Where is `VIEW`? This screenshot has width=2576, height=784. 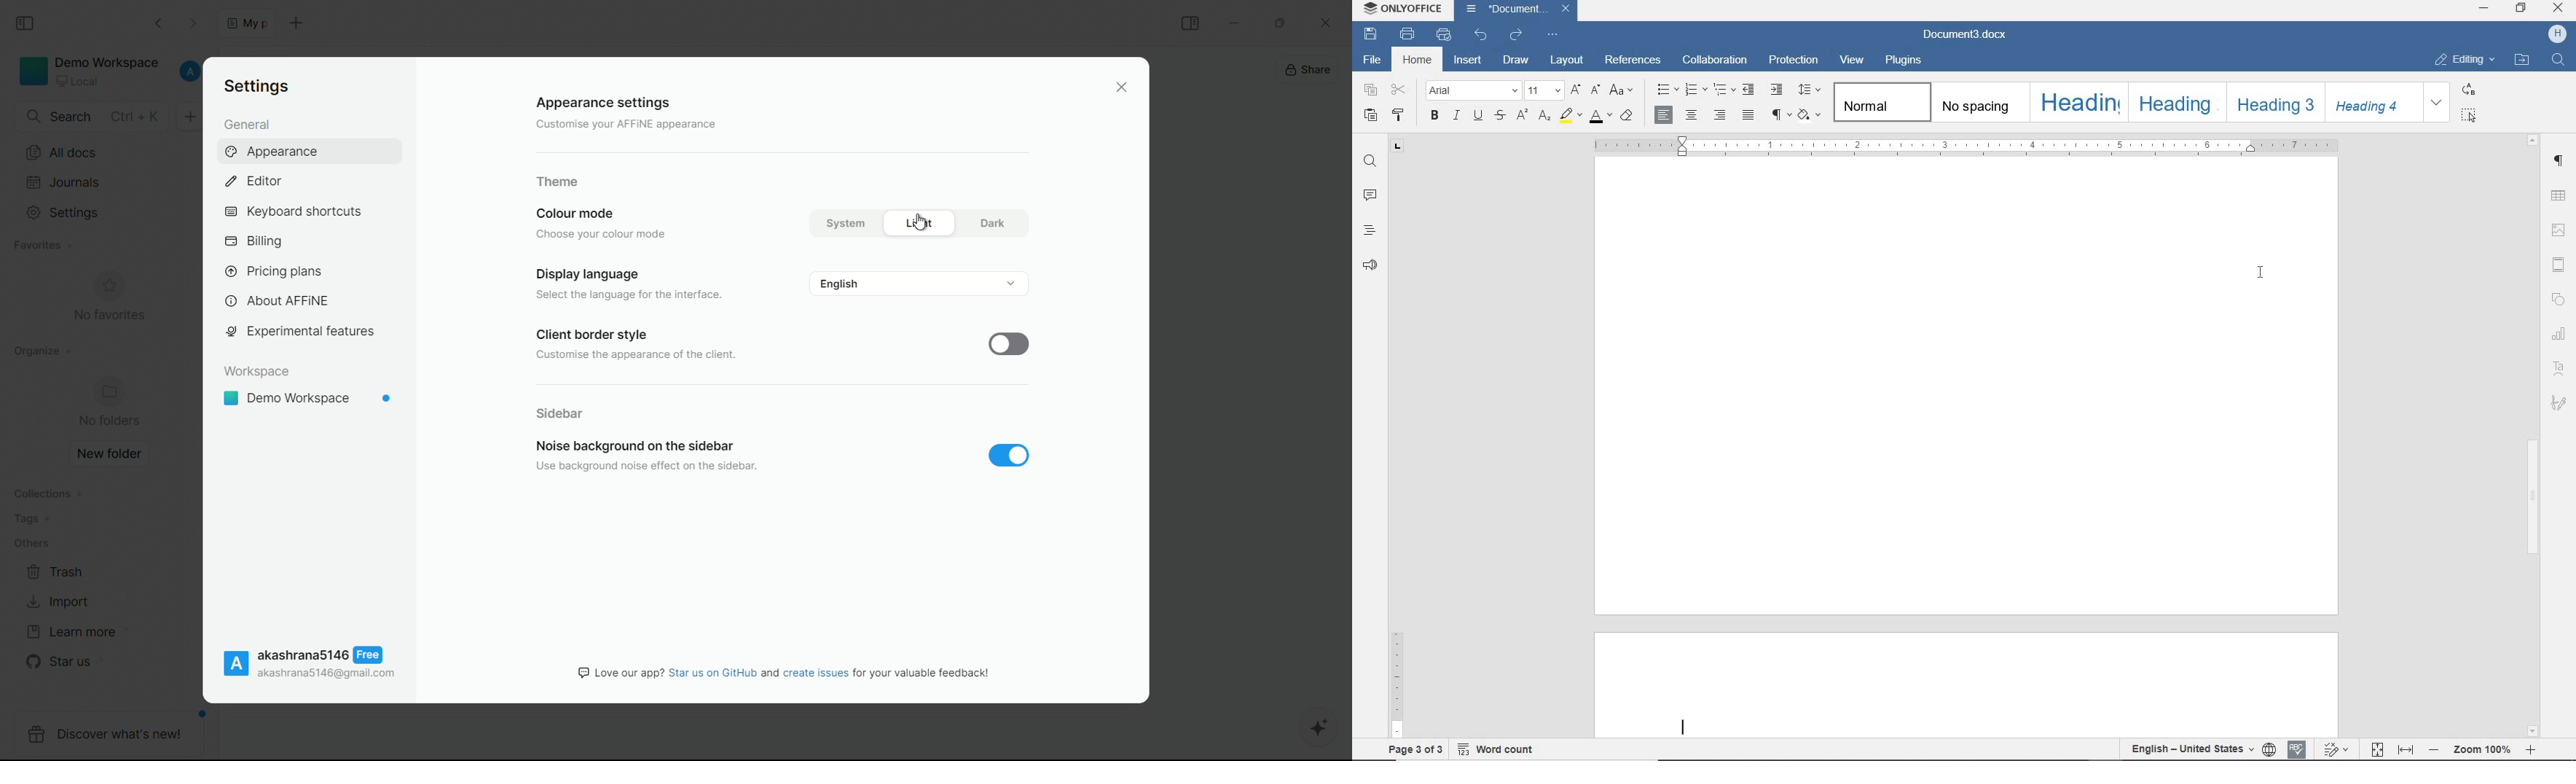 VIEW is located at coordinates (1853, 60).